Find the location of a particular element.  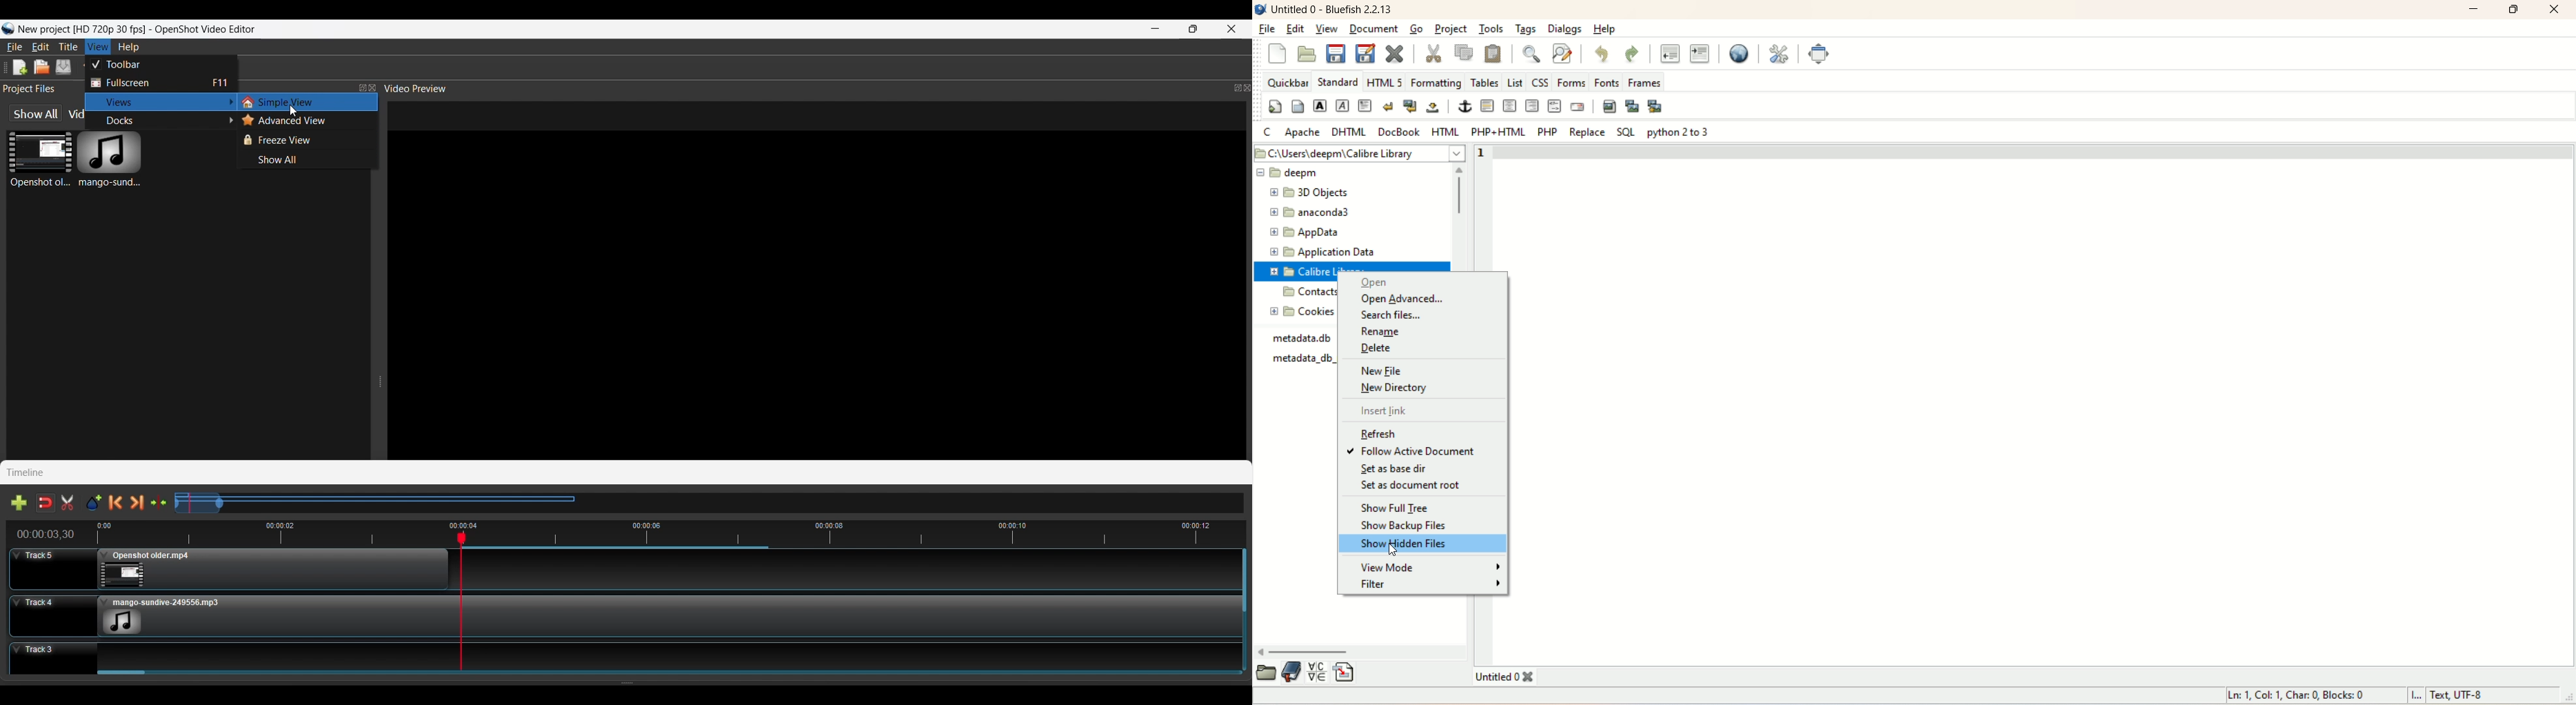

formatting is located at coordinates (1436, 83).